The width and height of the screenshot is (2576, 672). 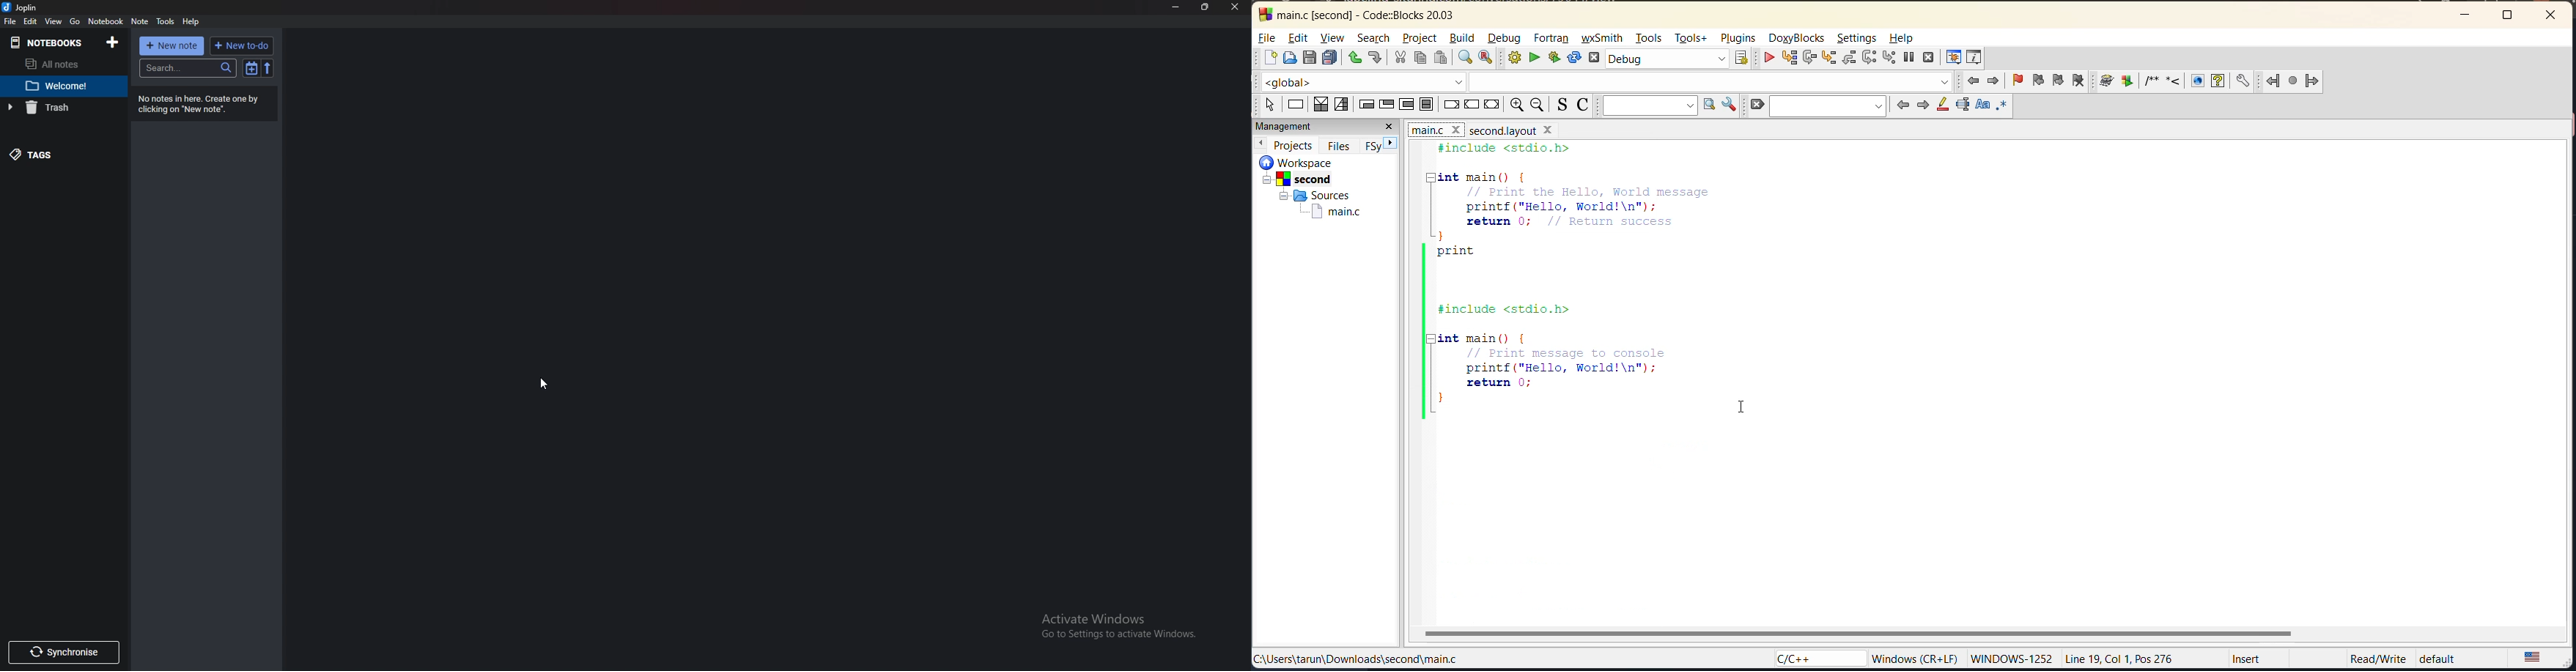 What do you see at coordinates (1439, 130) in the screenshot?
I see `file names` at bounding box center [1439, 130].